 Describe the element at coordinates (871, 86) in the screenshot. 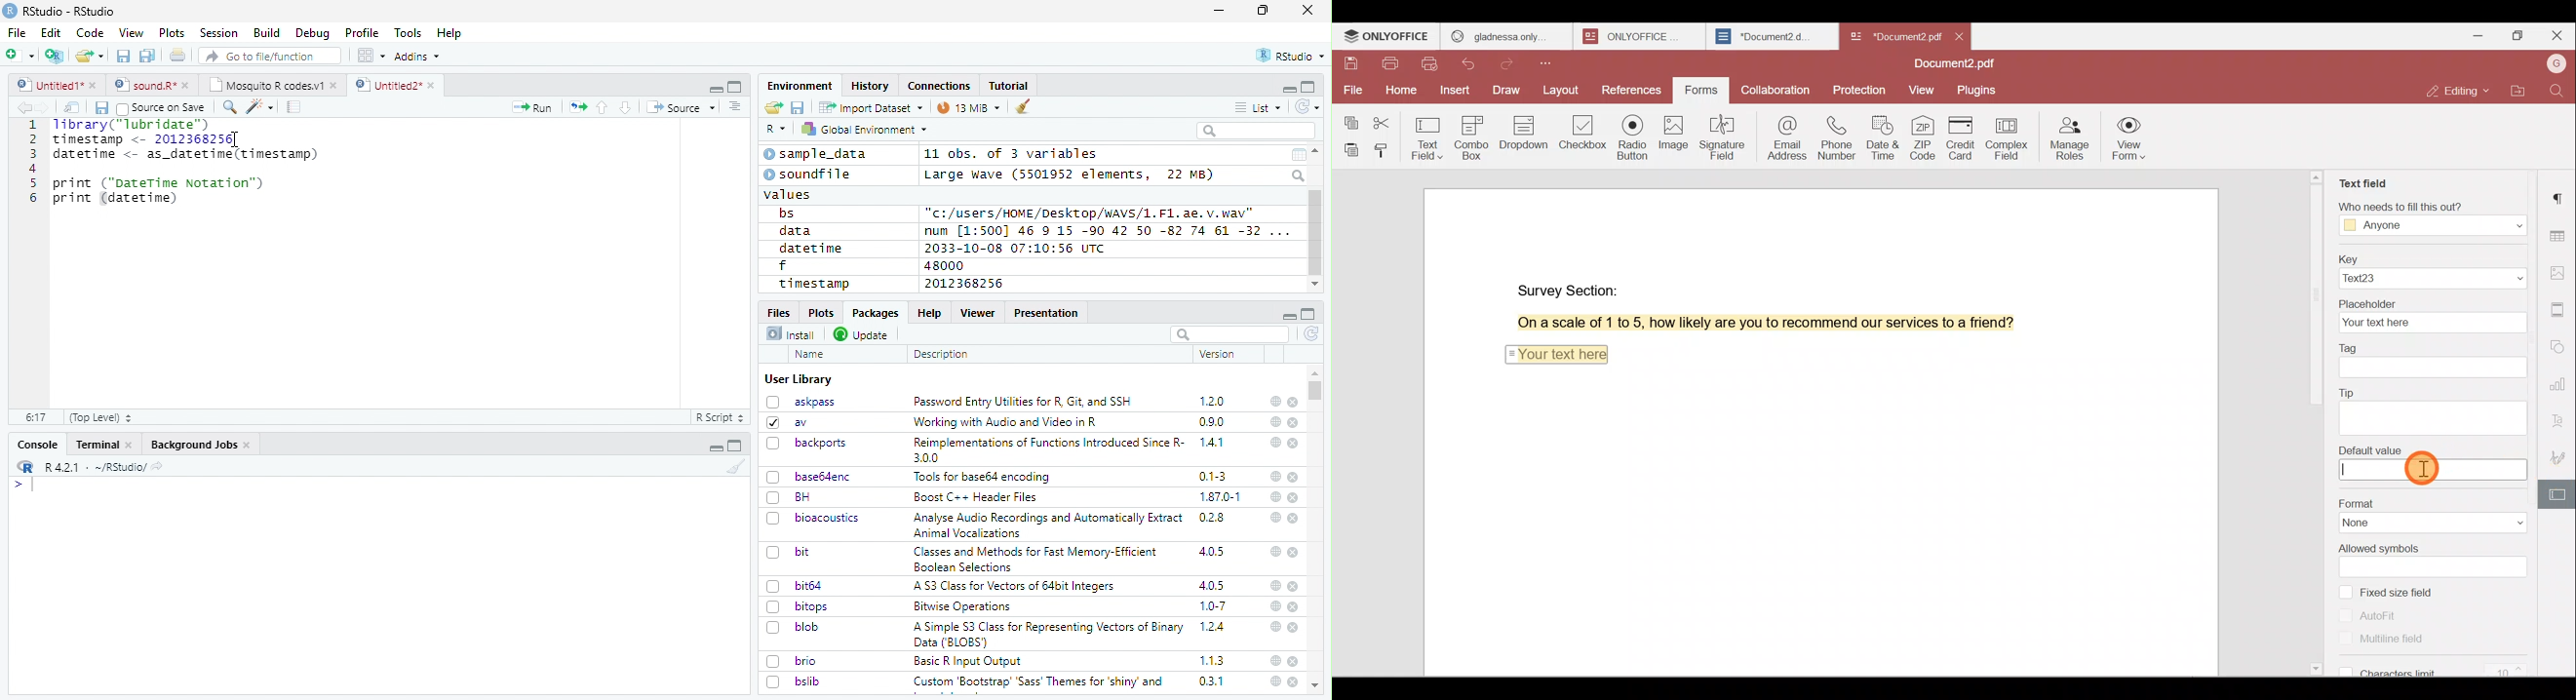

I see `History` at that location.